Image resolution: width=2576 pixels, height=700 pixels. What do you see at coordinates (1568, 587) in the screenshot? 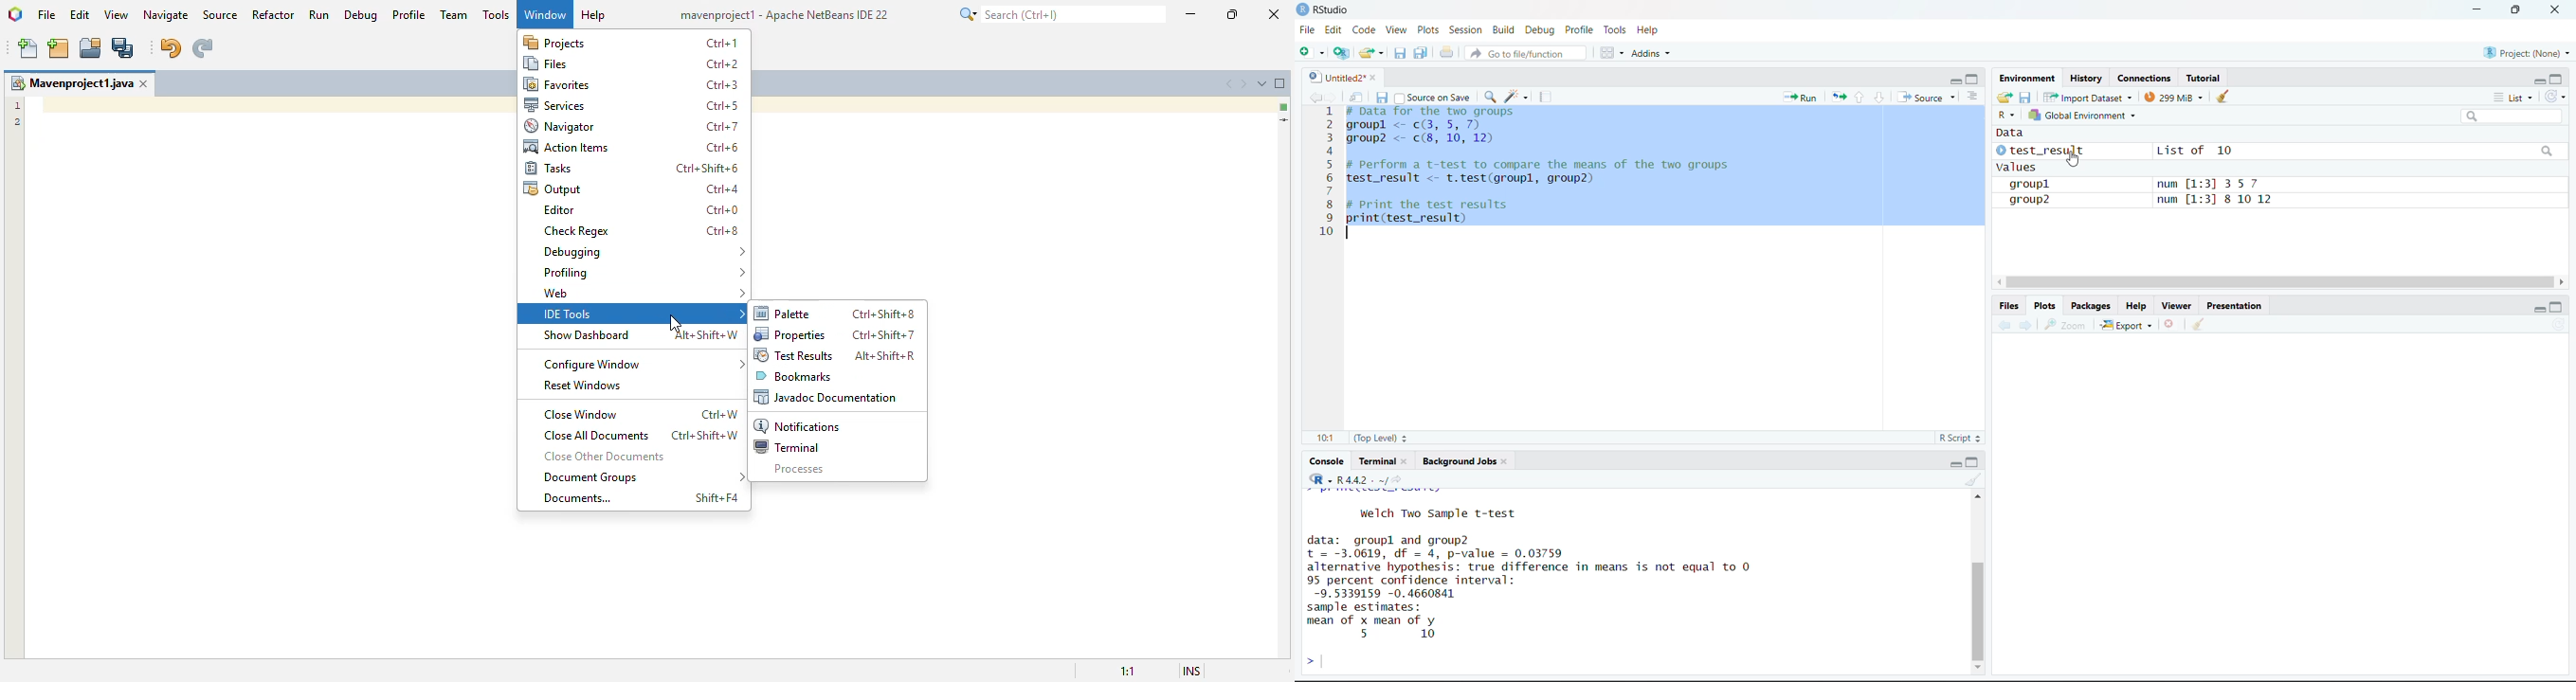
I see `data: groupl and group?
t = -3.0619, df = 4, p-value = 0.03759
alternative hypothesis: true difference in means is not equal to 0
95 percent confidence interval:
-9.5339159 -0.4660841
sample estimates:
mean of x mean of y
5 10` at bounding box center [1568, 587].